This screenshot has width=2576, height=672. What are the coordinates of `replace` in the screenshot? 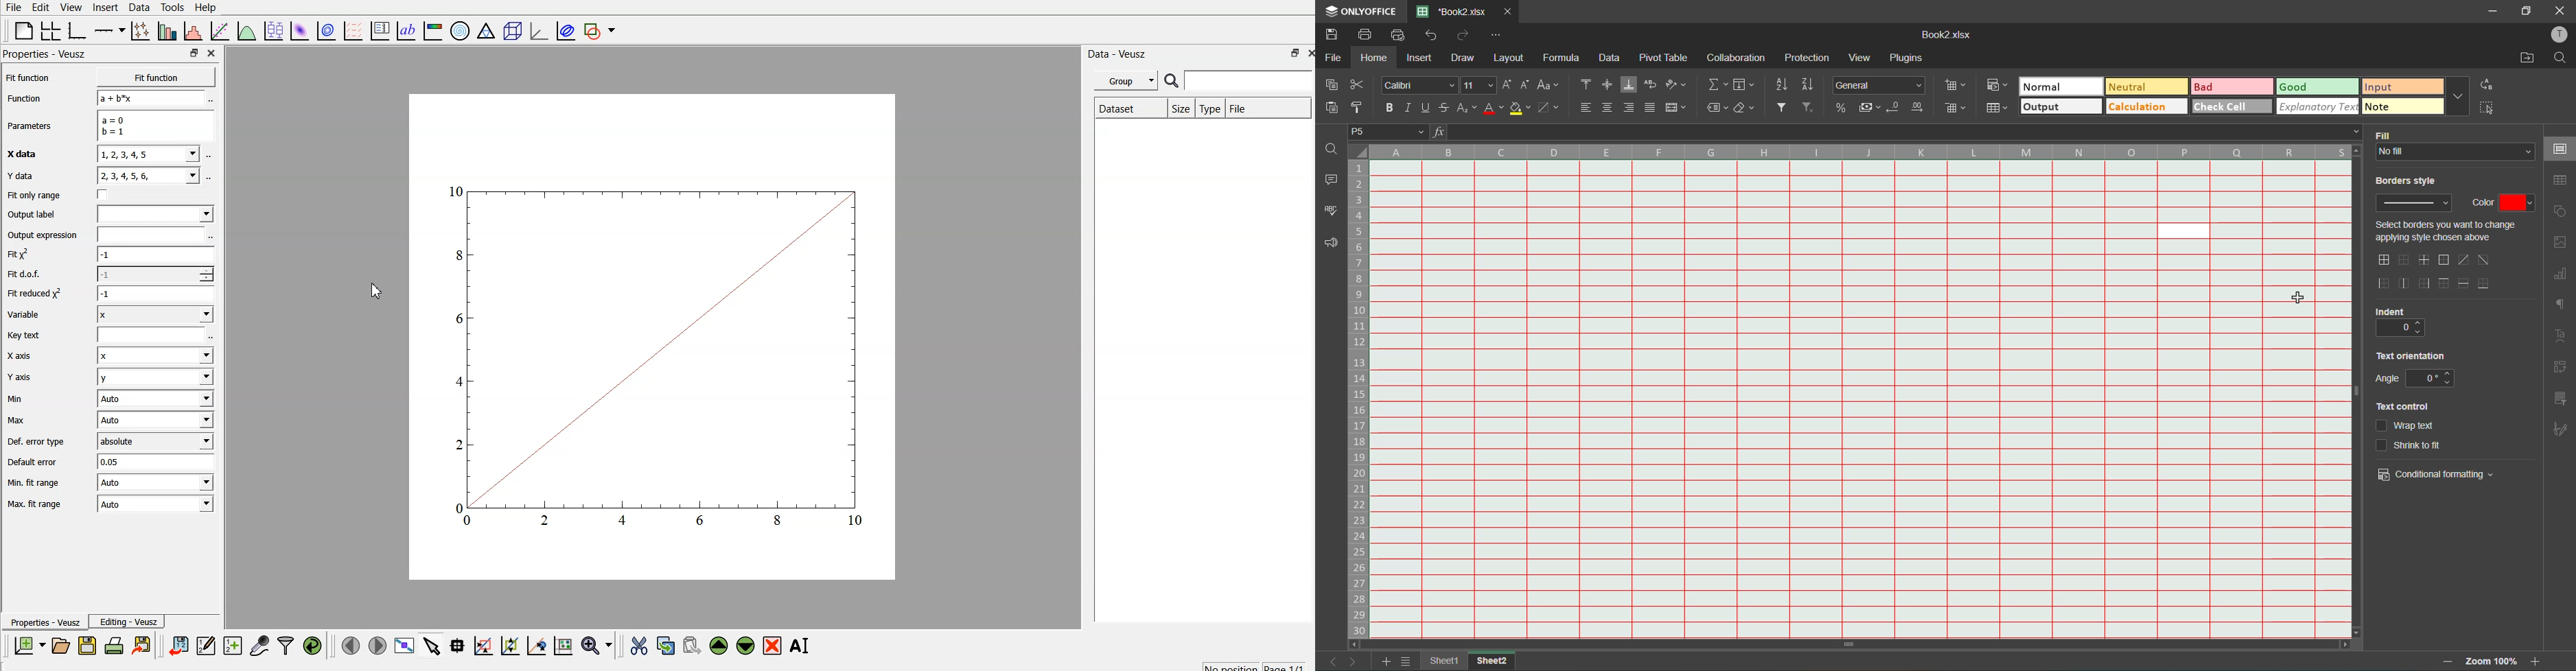 It's located at (2485, 86).